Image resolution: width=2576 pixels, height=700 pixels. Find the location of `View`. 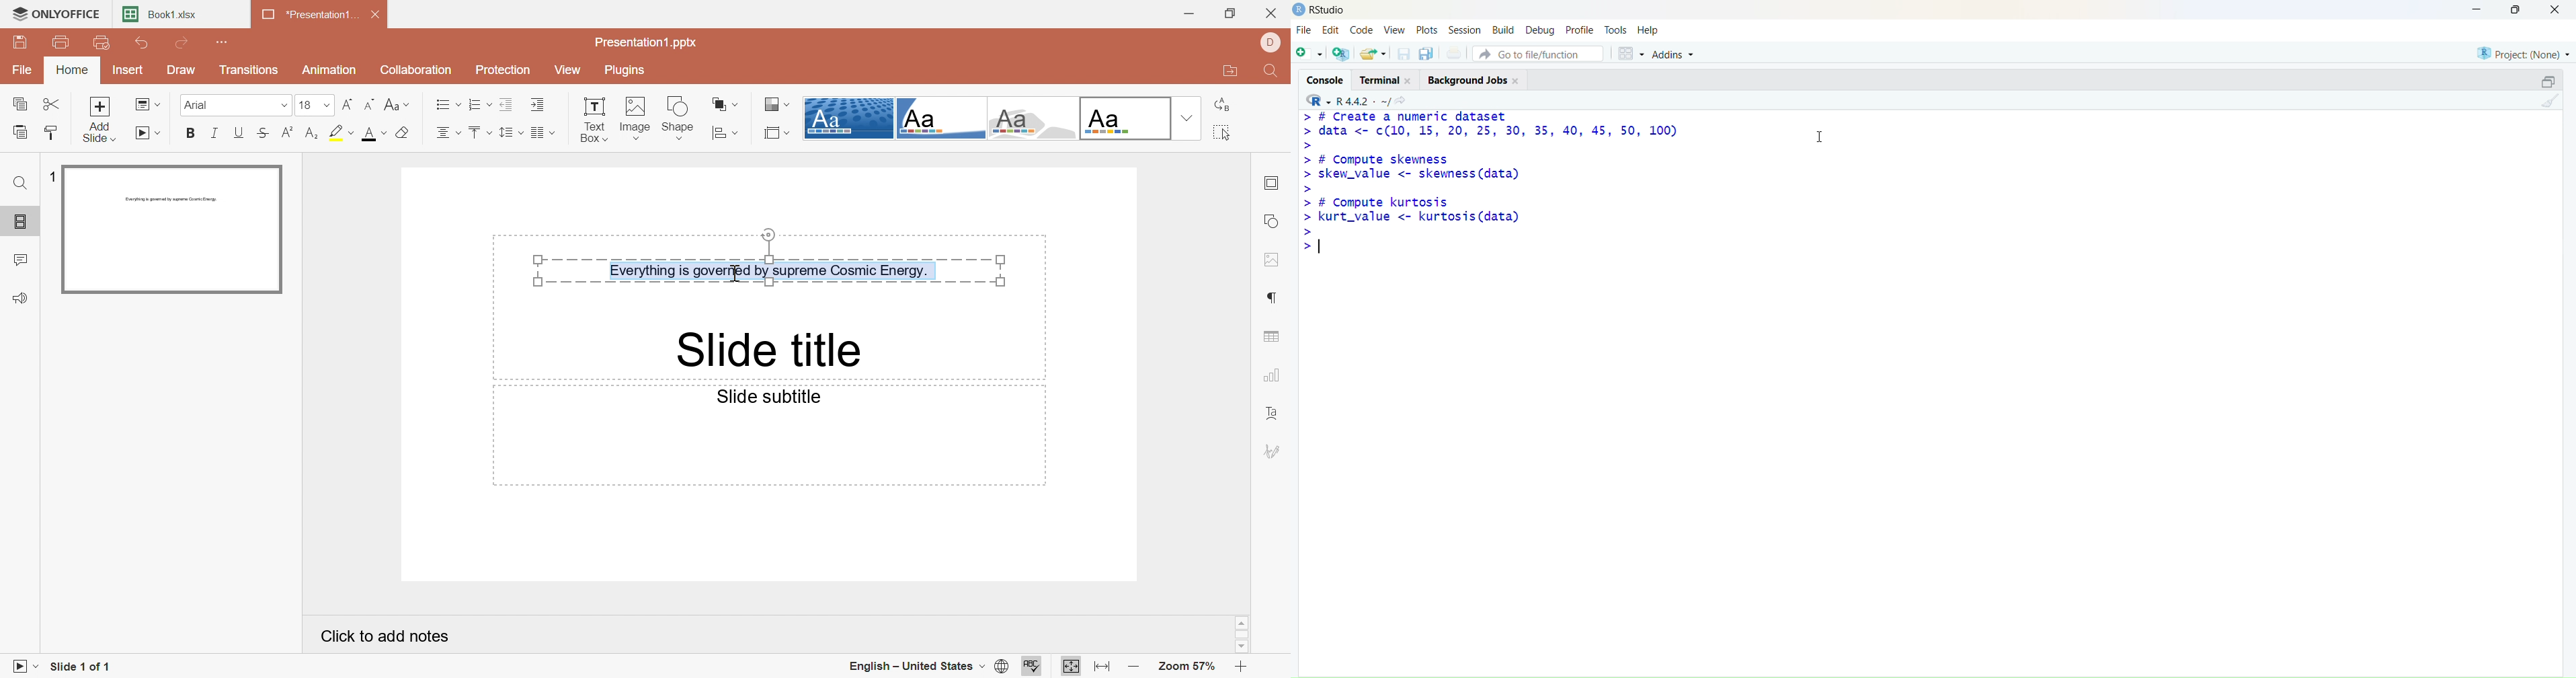

View is located at coordinates (1393, 31).